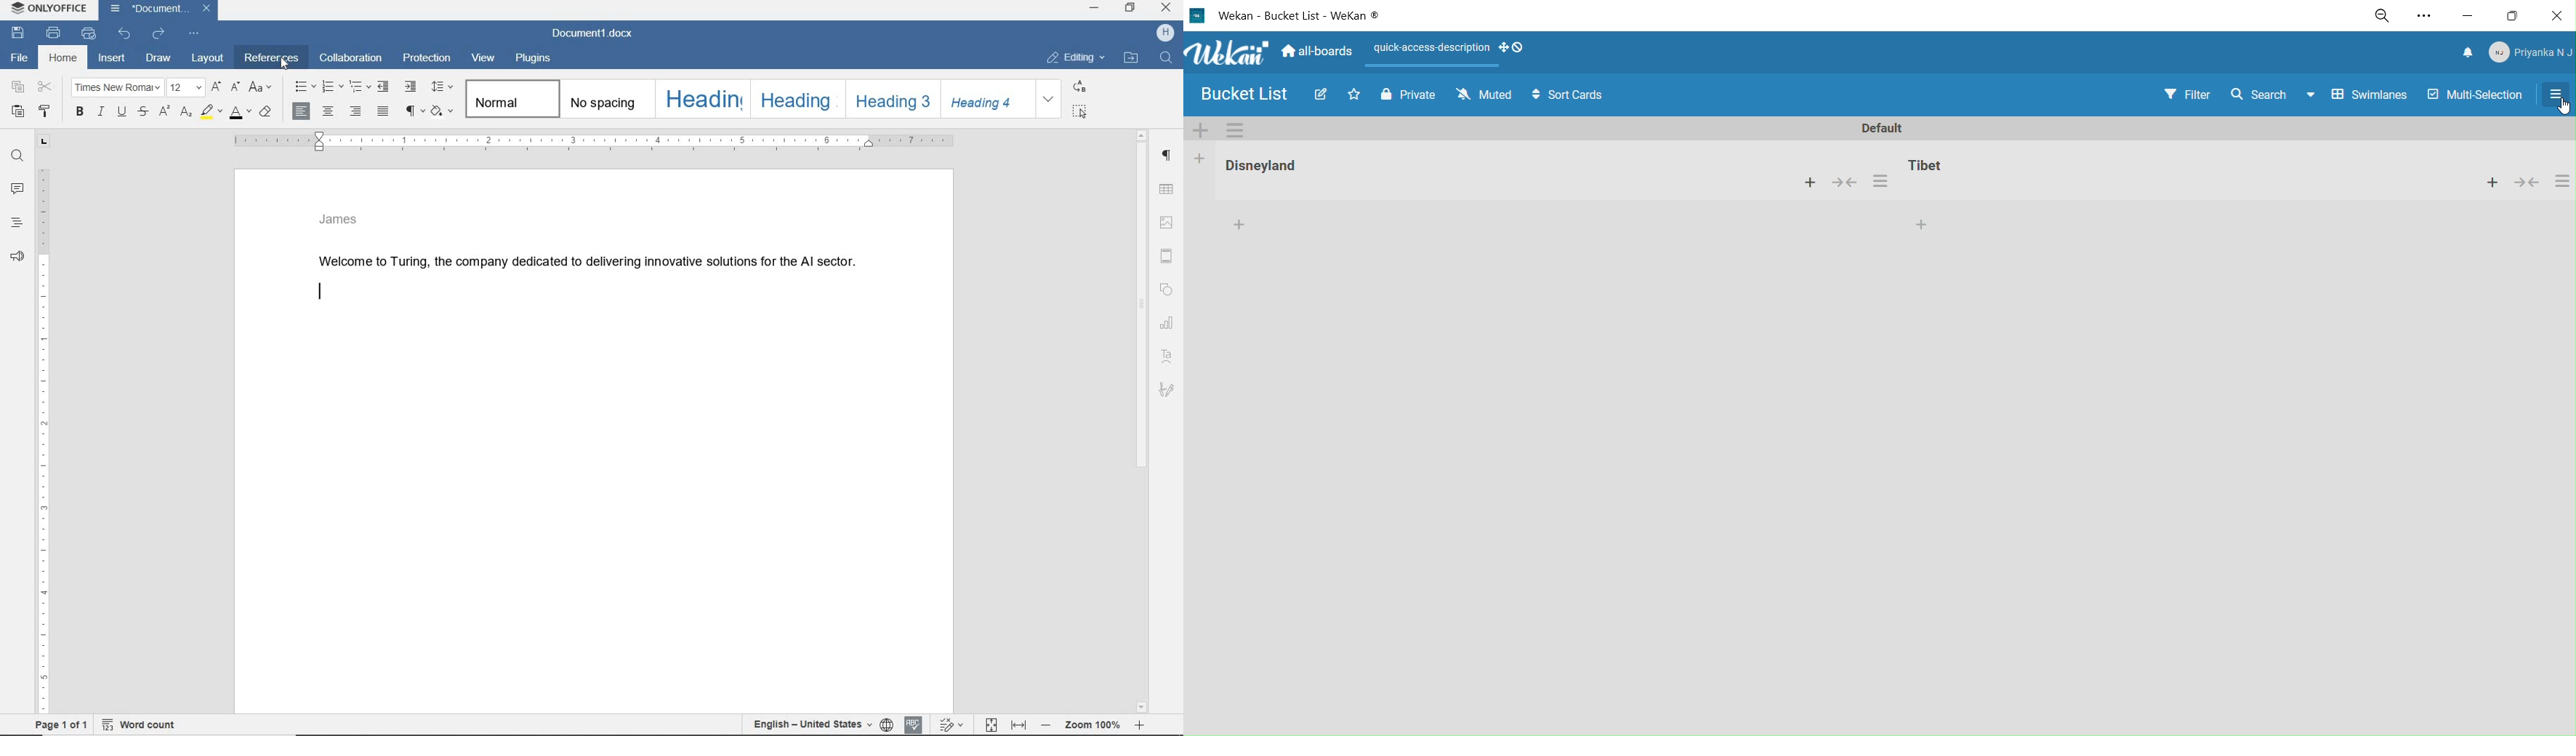 The height and width of the screenshot is (756, 2576). Describe the element at coordinates (1080, 87) in the screenshot. I see `replace` at that location.